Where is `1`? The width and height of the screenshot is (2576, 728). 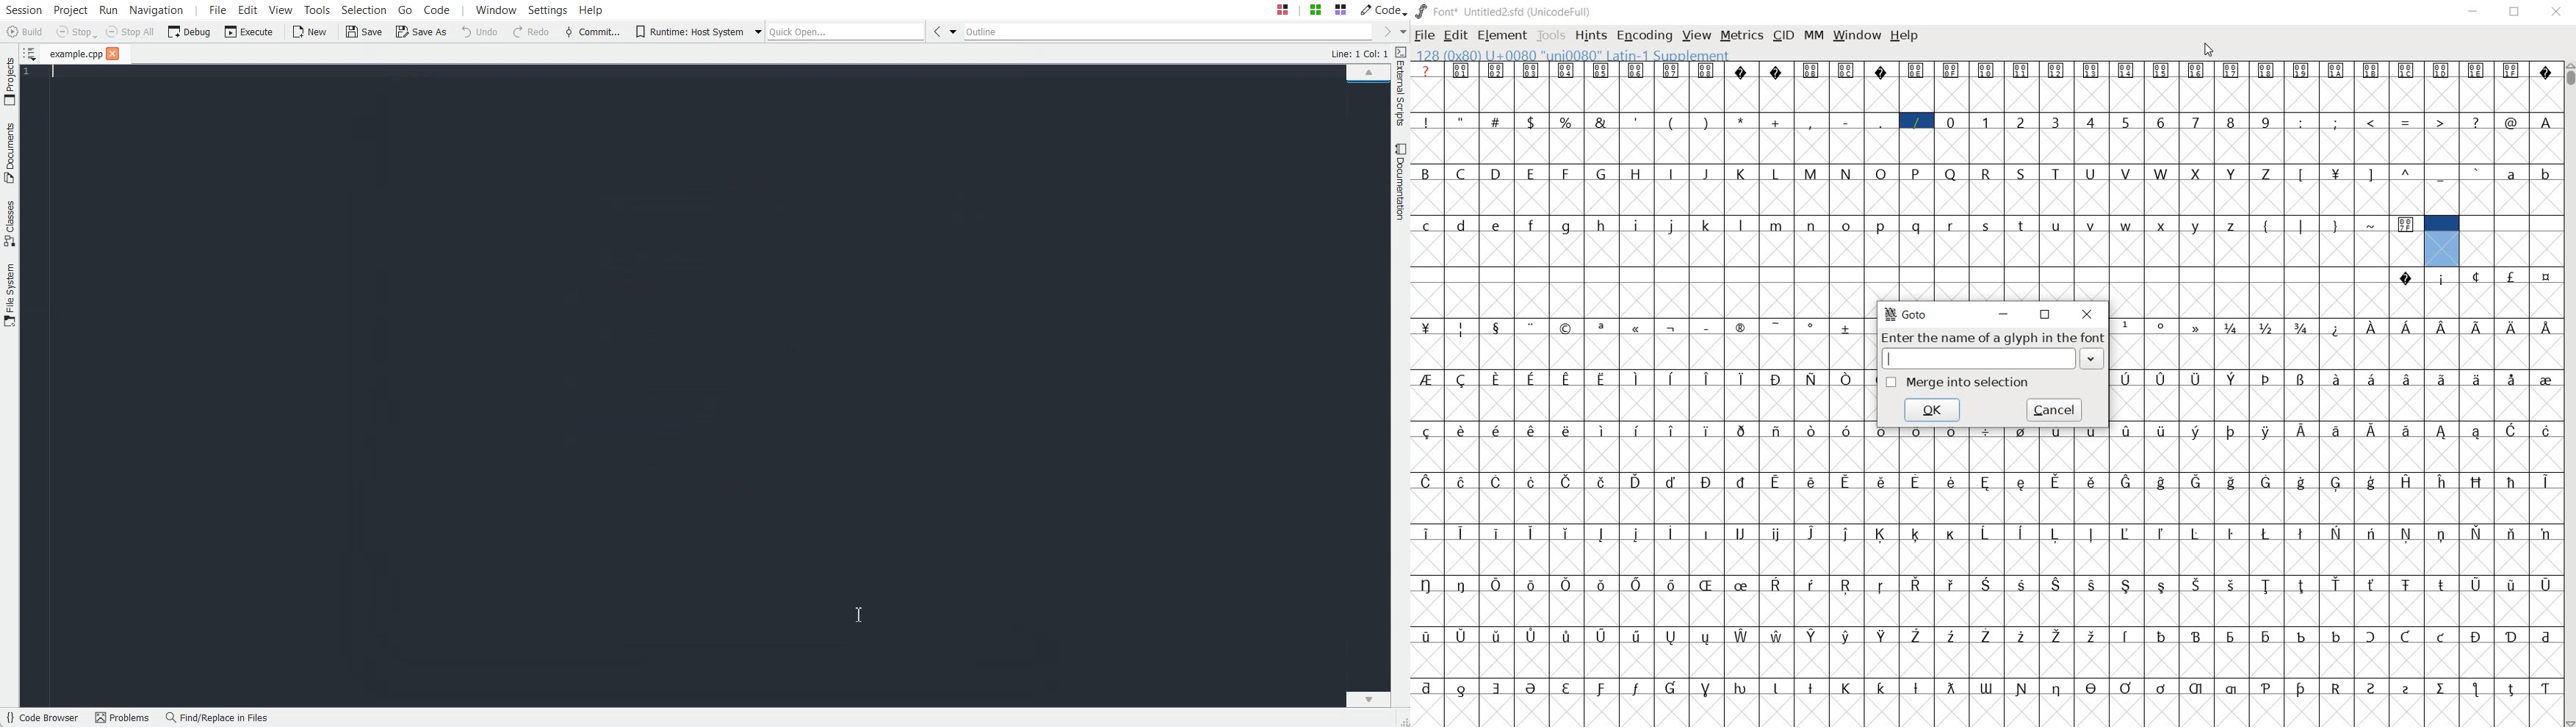 1 is located at coordinates (1987, 121).